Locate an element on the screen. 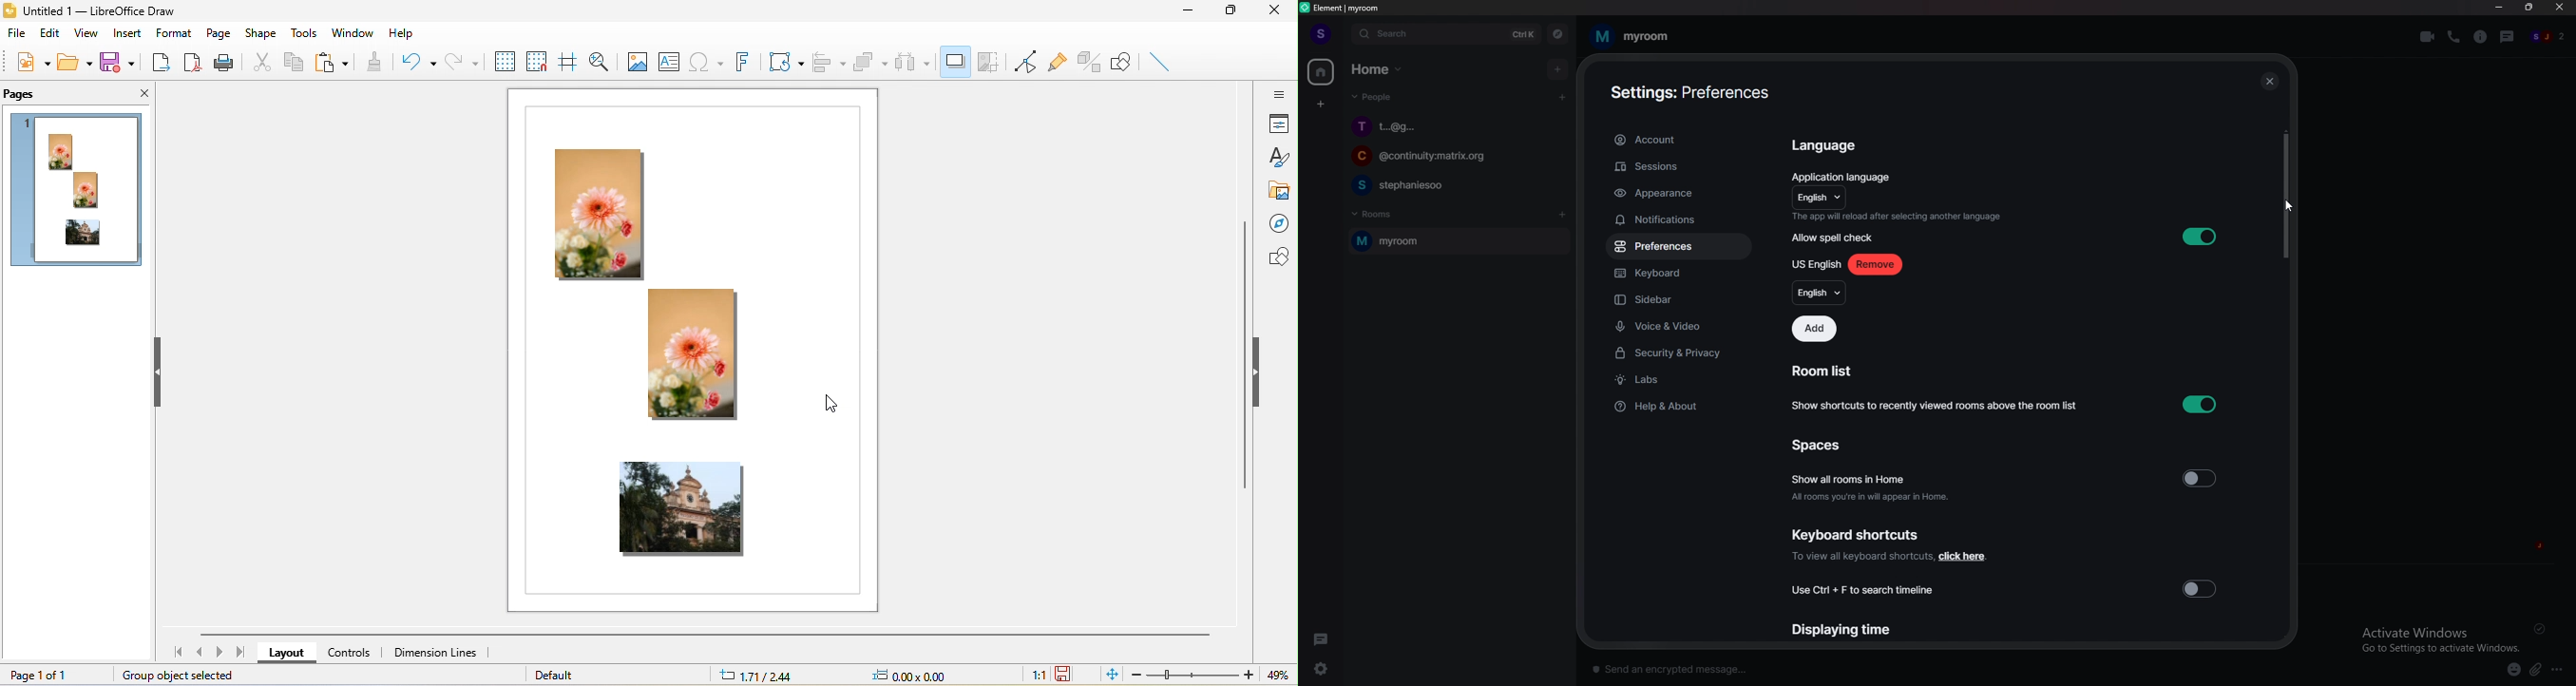 This screenshot has width=2576, height=700. help is located at coordinates (1678, 406).